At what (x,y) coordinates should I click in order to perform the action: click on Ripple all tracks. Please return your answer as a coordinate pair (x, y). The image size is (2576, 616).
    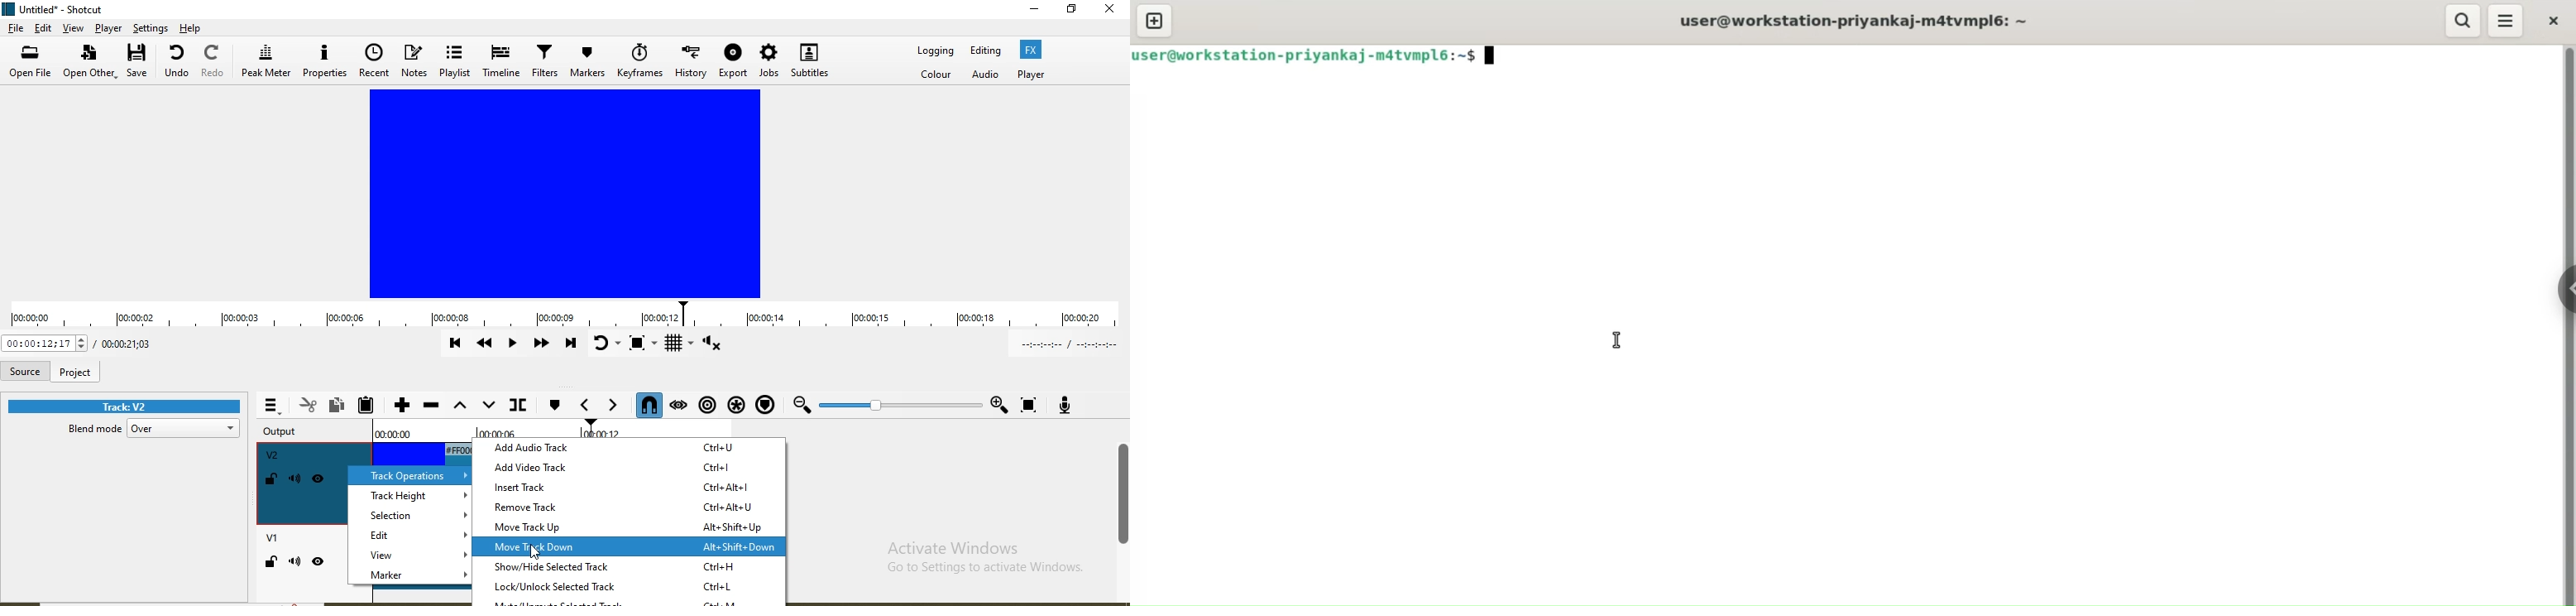
    Looking at the image, I should click on (735, 405).